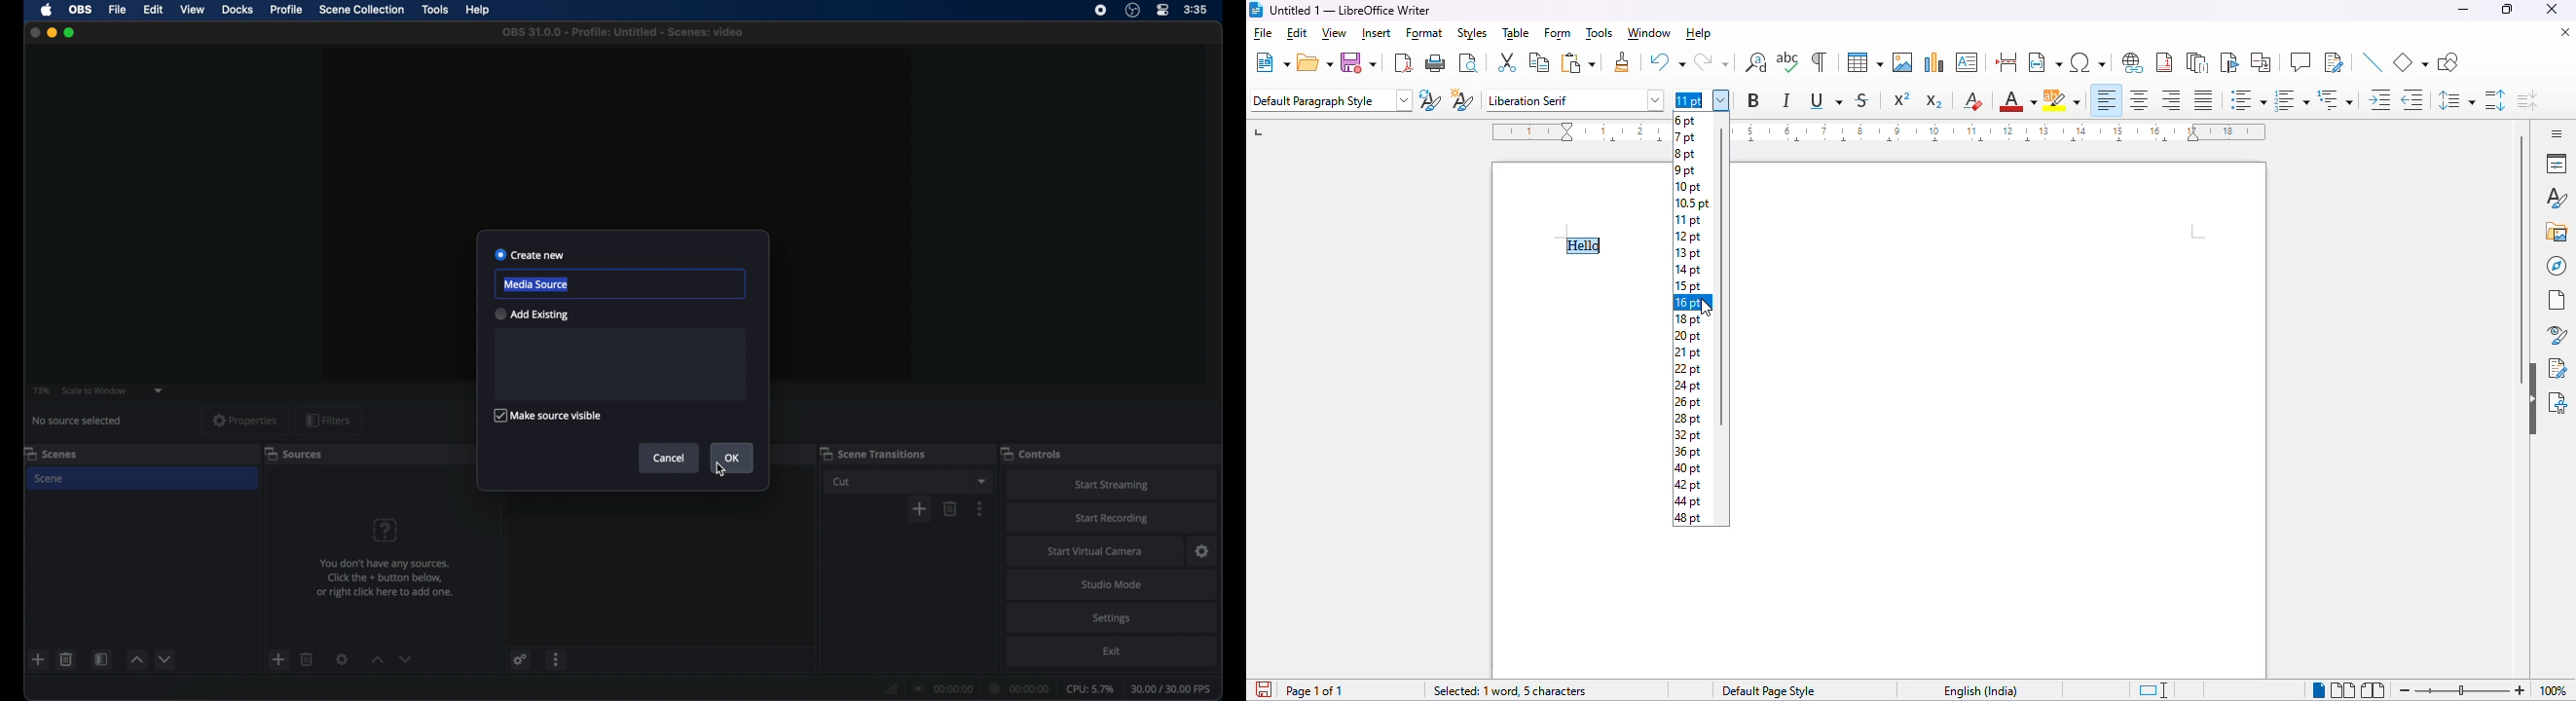  I want to click on format, so click(1425, 33).